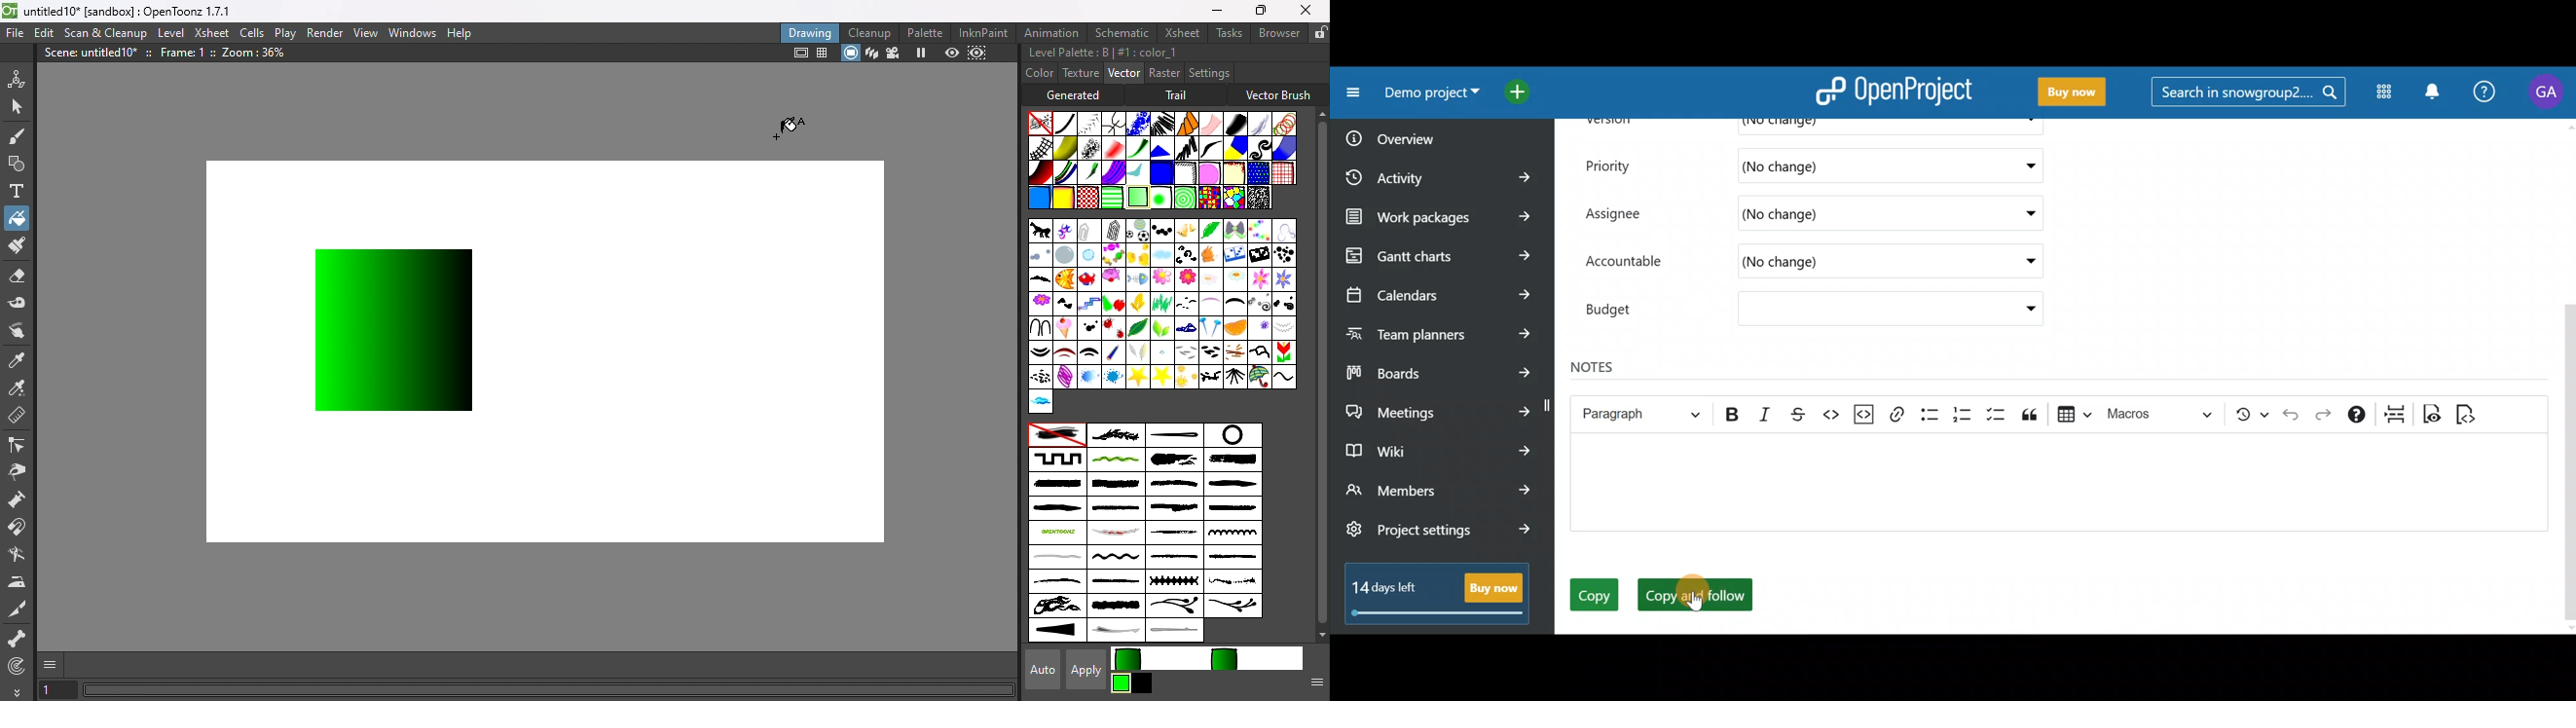 The image size is (2576, 728). Describe the element at coordinates (18, 193) in the screenshot. I see `Type tool` at that location.